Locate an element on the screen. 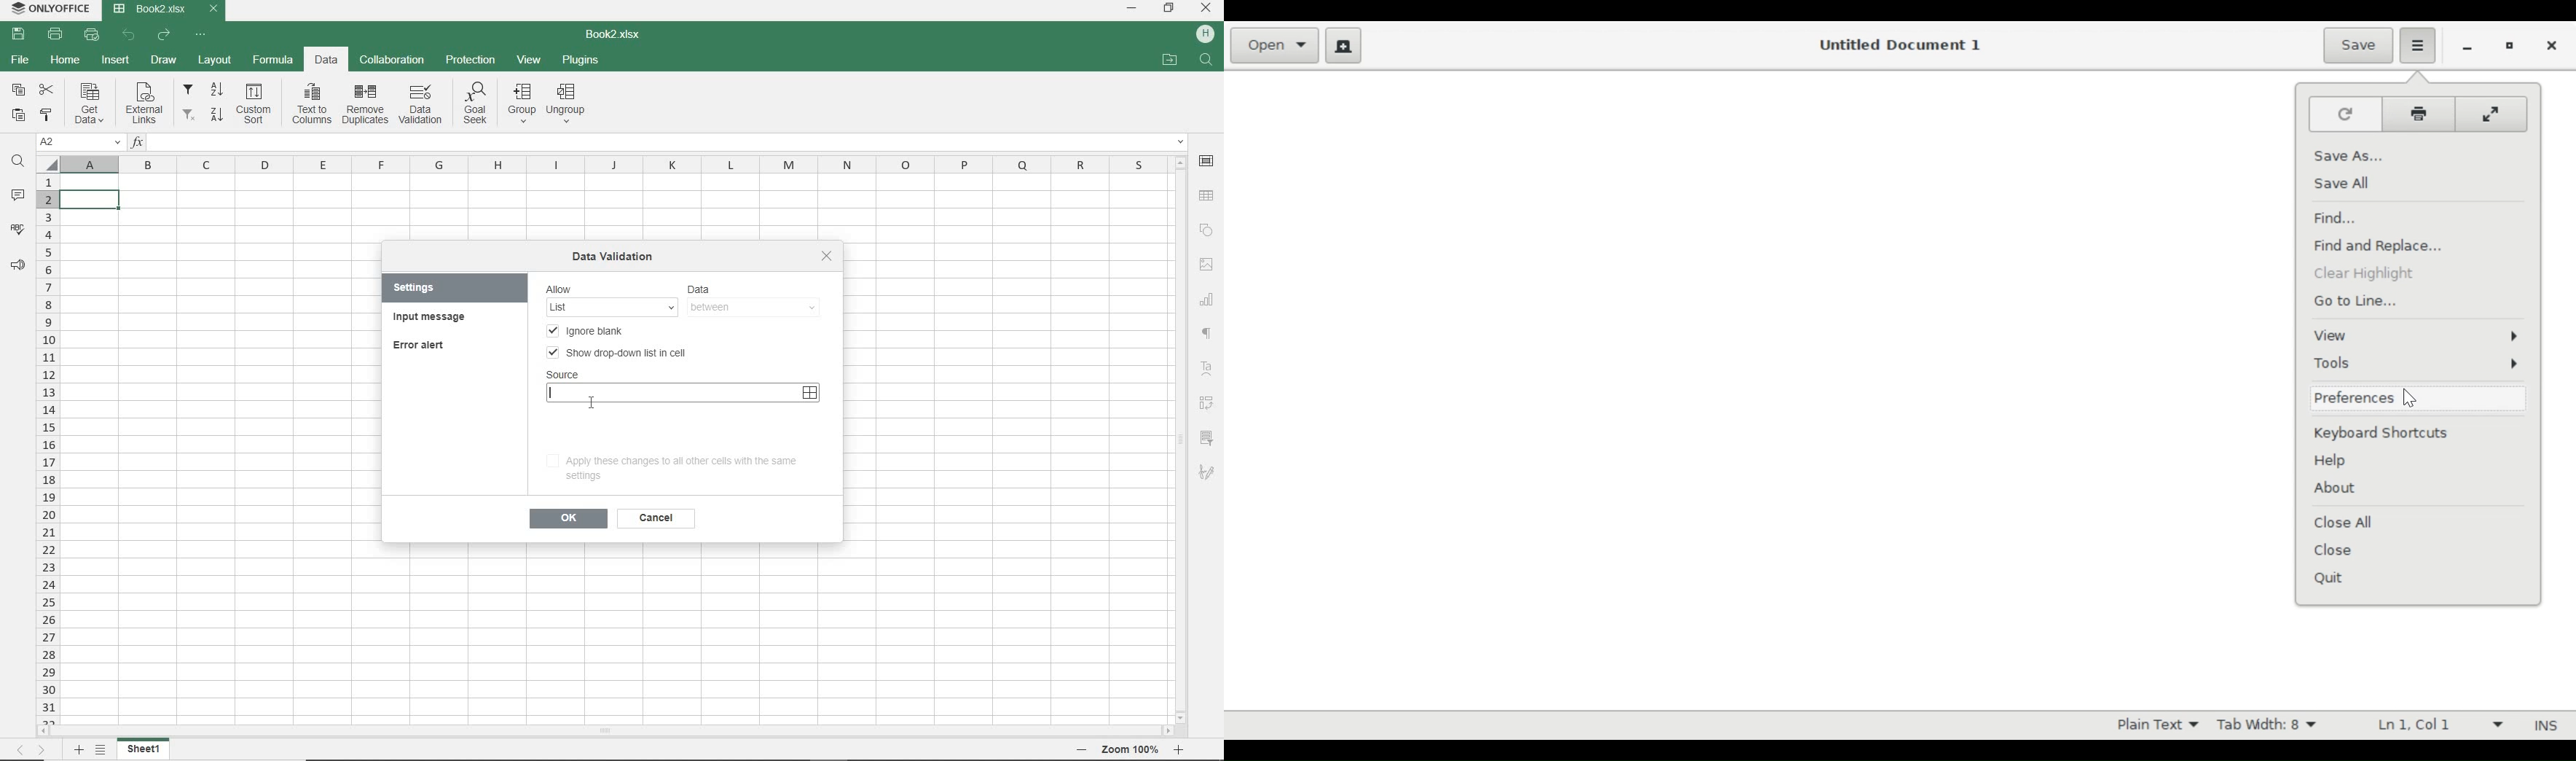 This screenshot has height=784, width=2576. error alert is located at coordinates (423, 343).